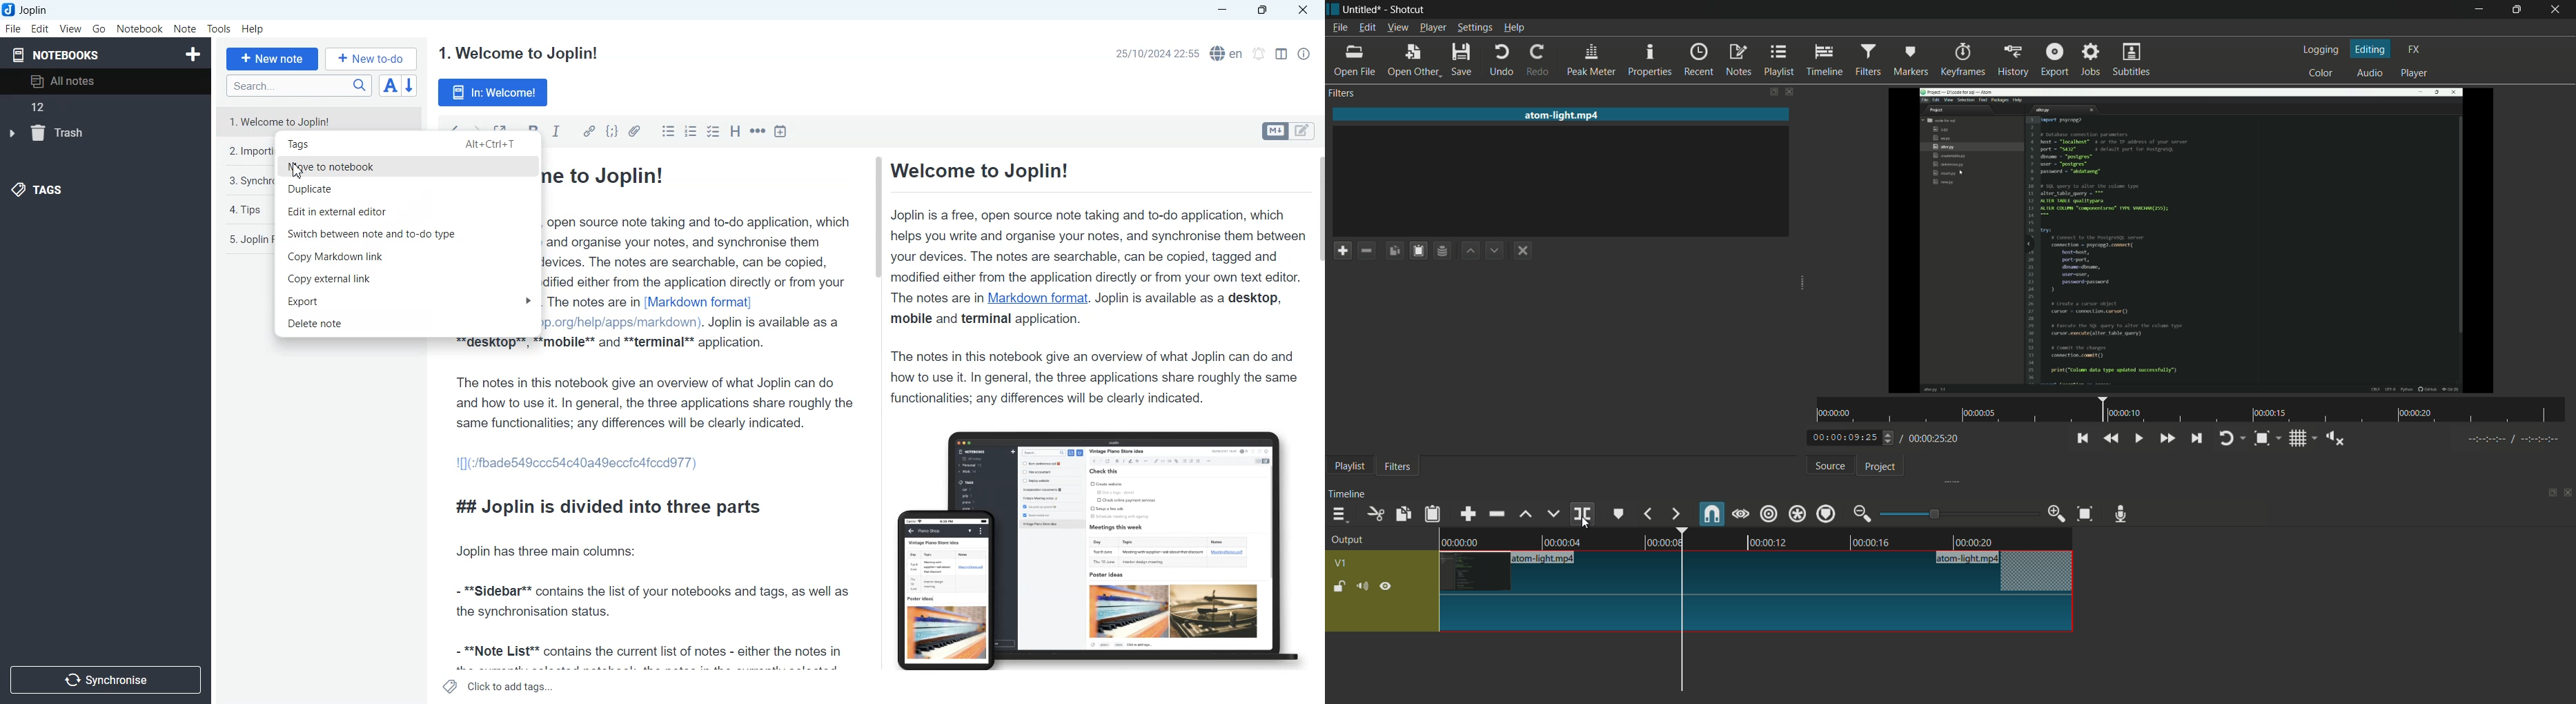  Describe the element at coordinates (40, 28) in the screenshot. I see `Edit` at that location.